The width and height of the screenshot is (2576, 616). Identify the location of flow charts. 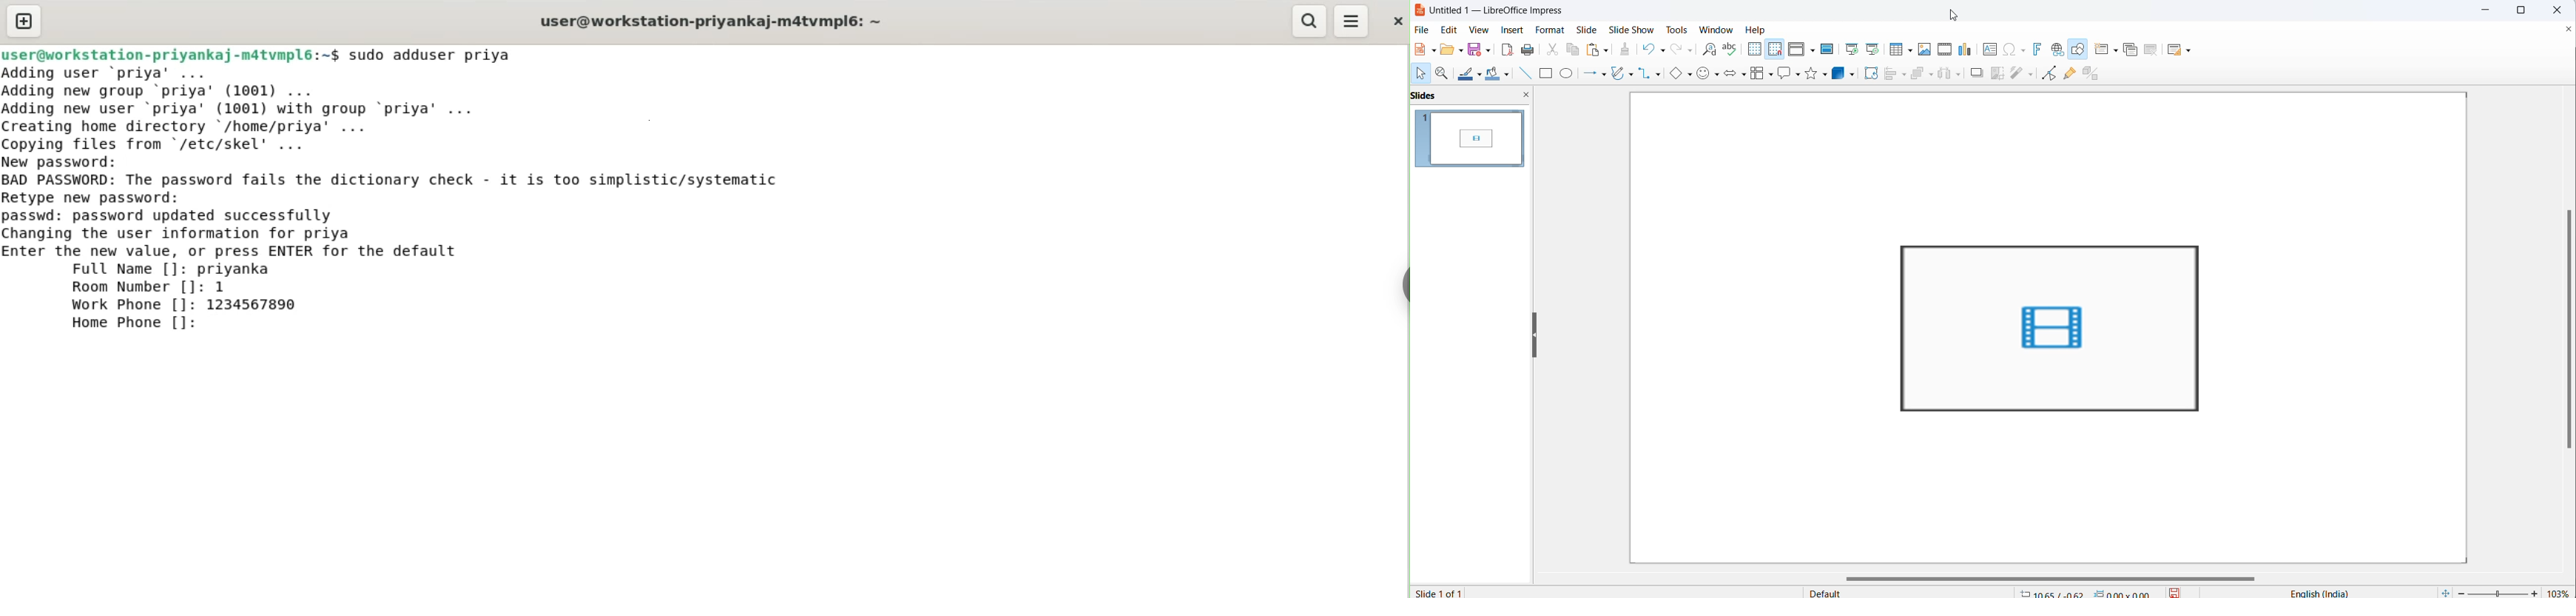
(1759, 74).